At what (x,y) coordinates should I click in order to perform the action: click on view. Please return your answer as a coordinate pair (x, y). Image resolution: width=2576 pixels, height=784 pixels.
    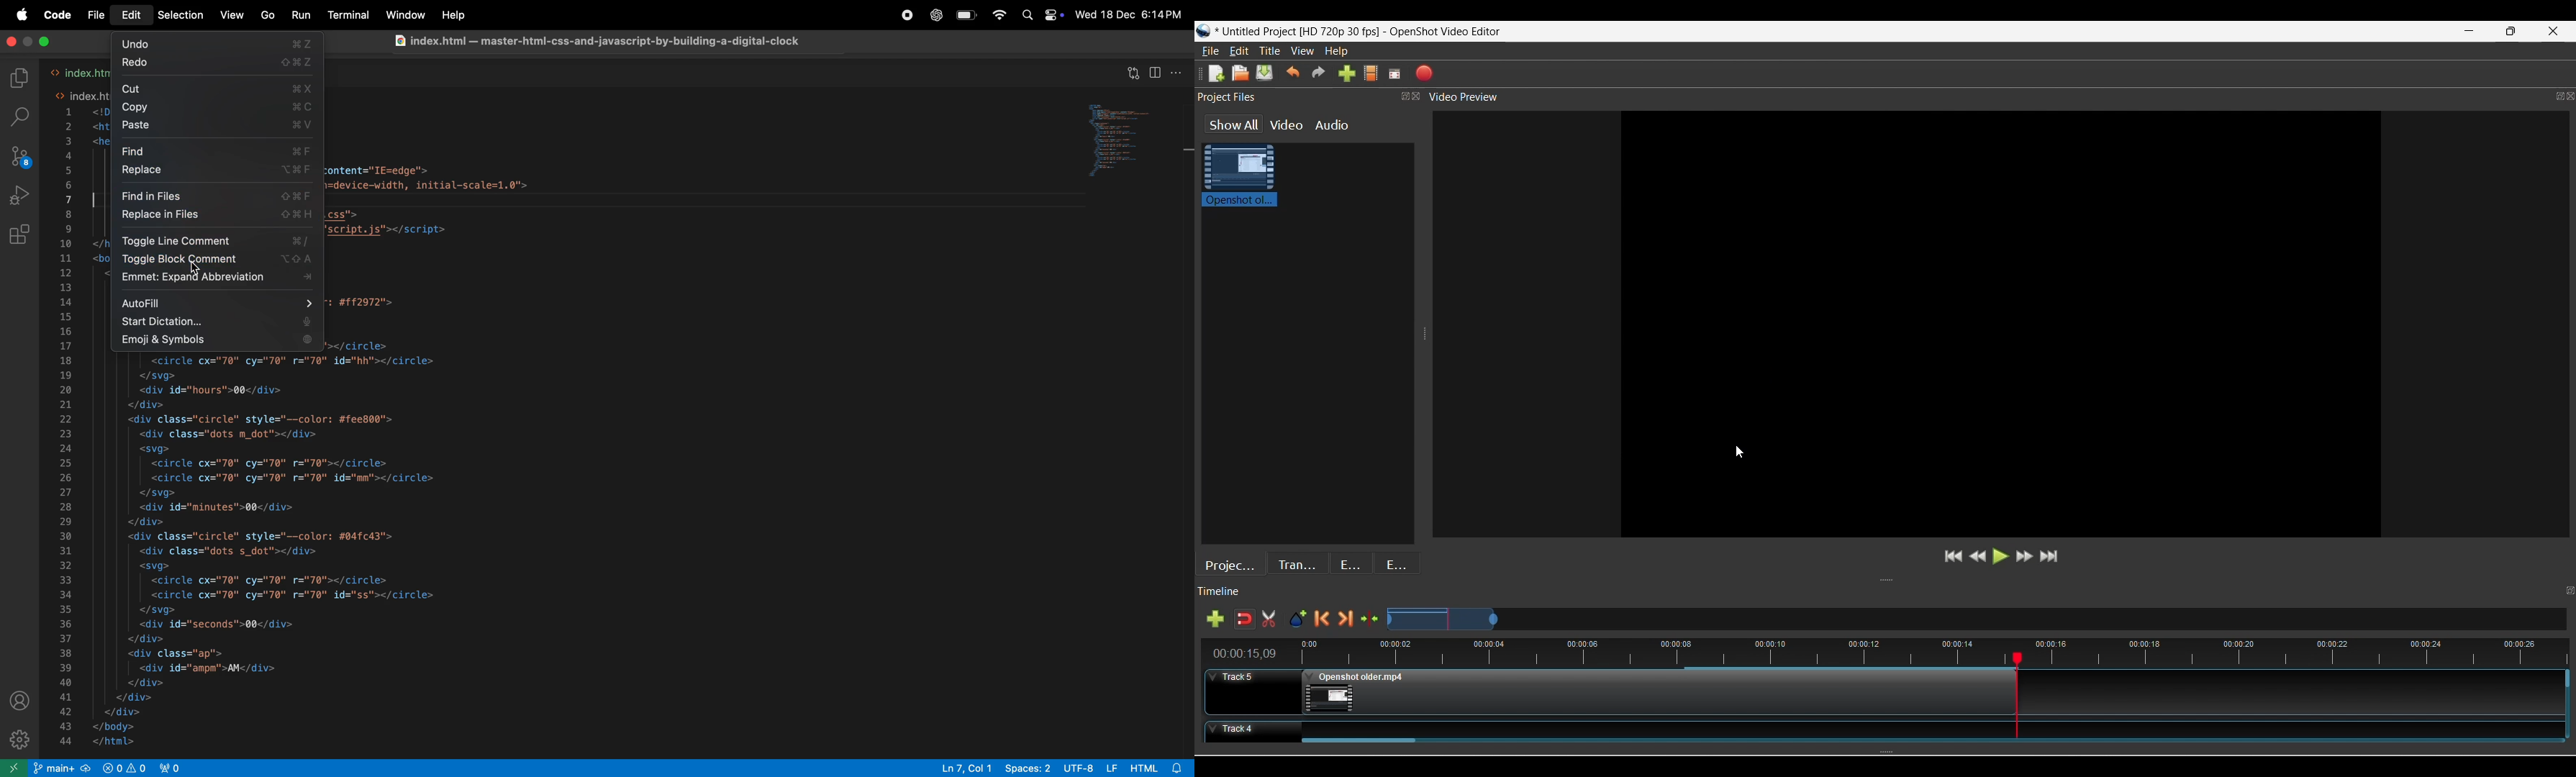
    Looking at the image, I should click on (229, 15).